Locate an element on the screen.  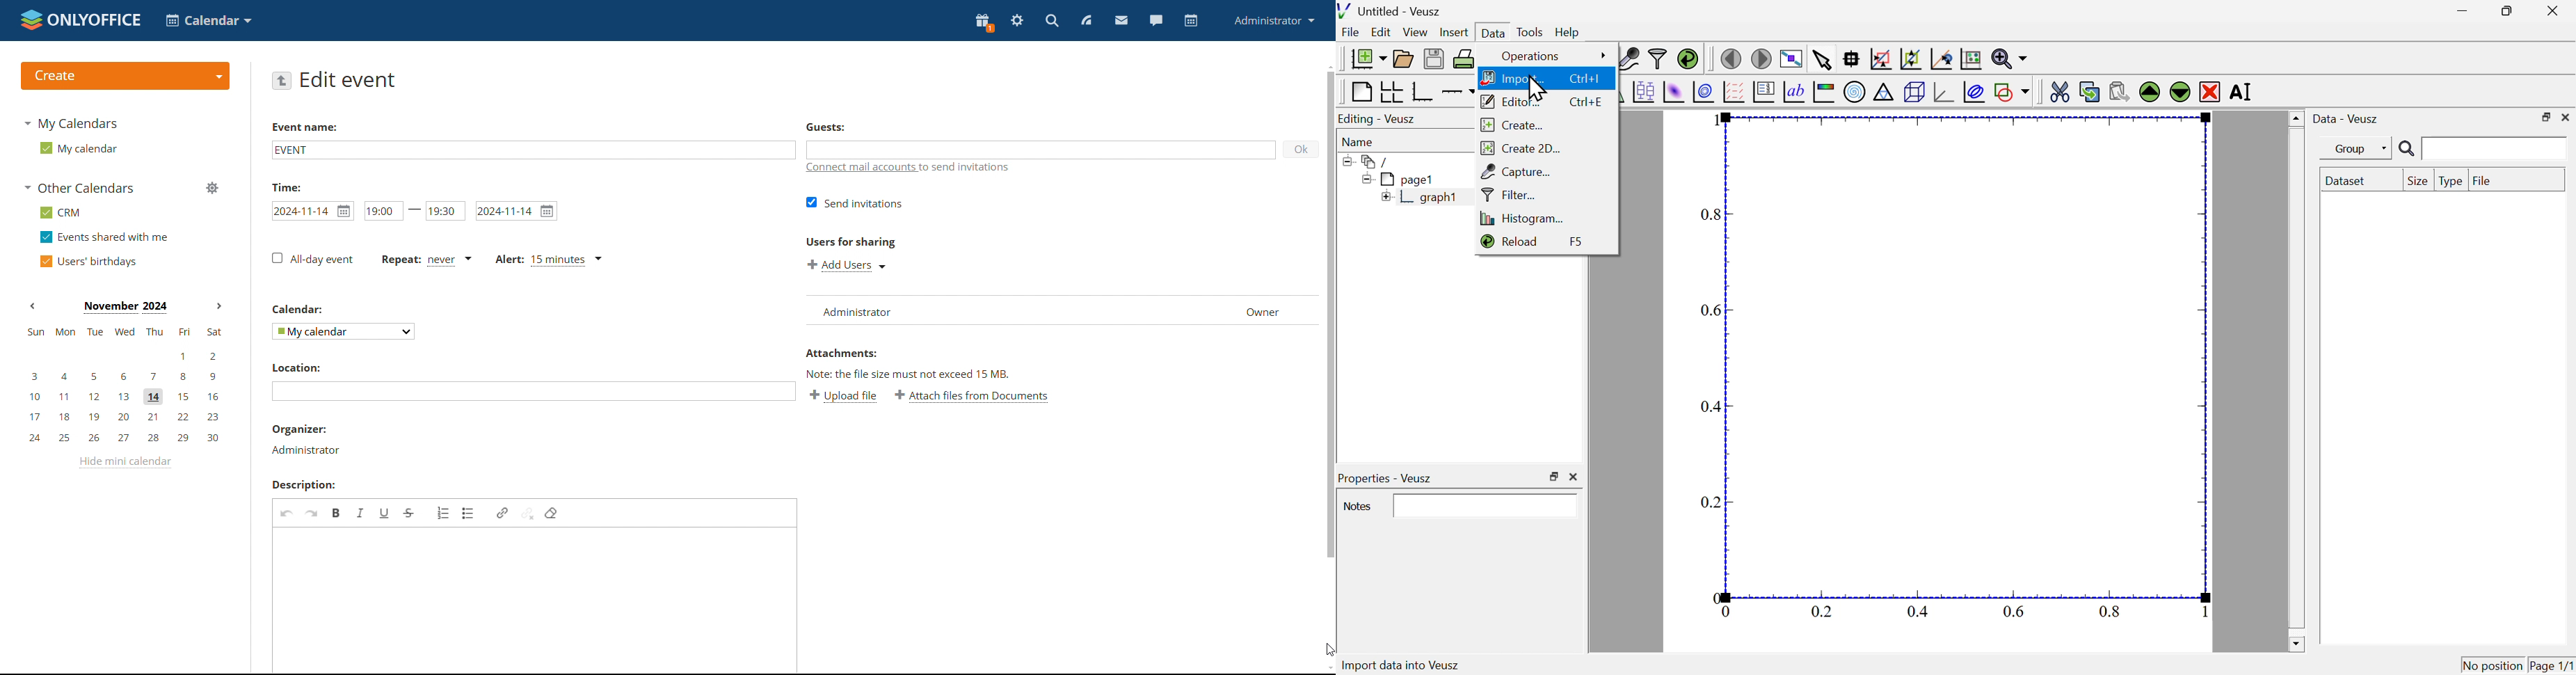
plot key is located at coordinates (1764, 94).